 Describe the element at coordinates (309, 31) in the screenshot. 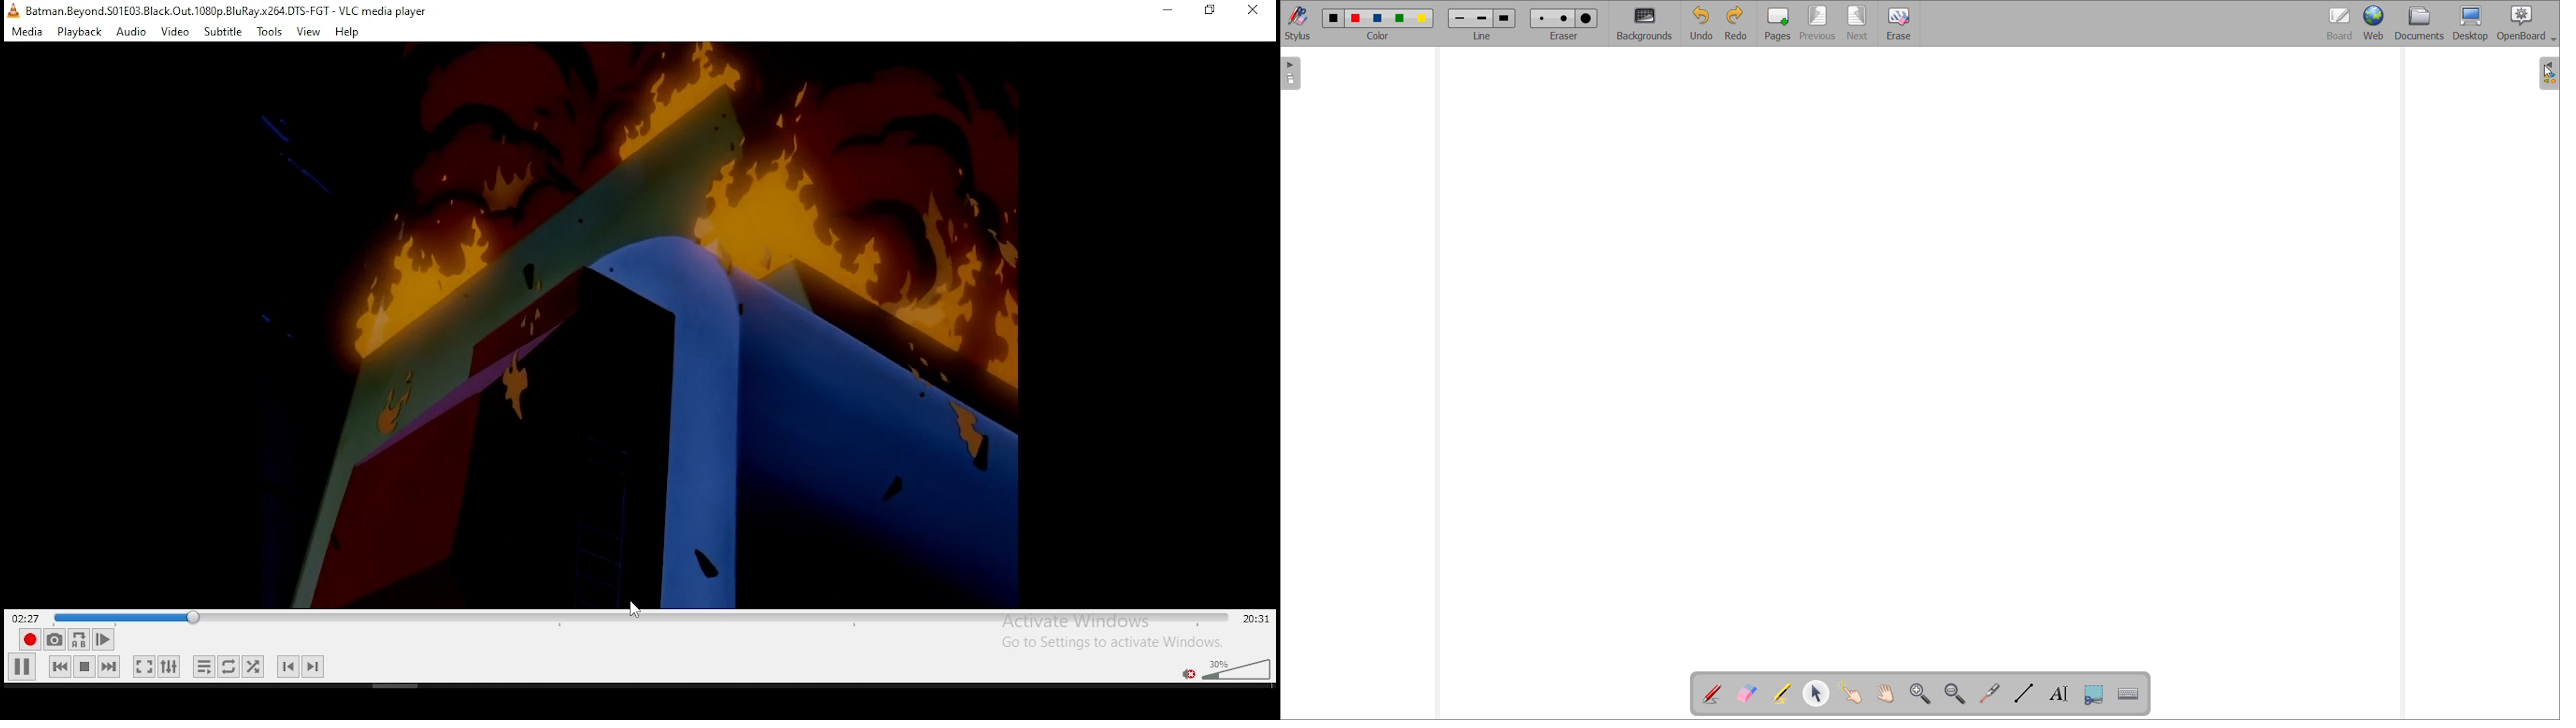

I see `view` at that location.